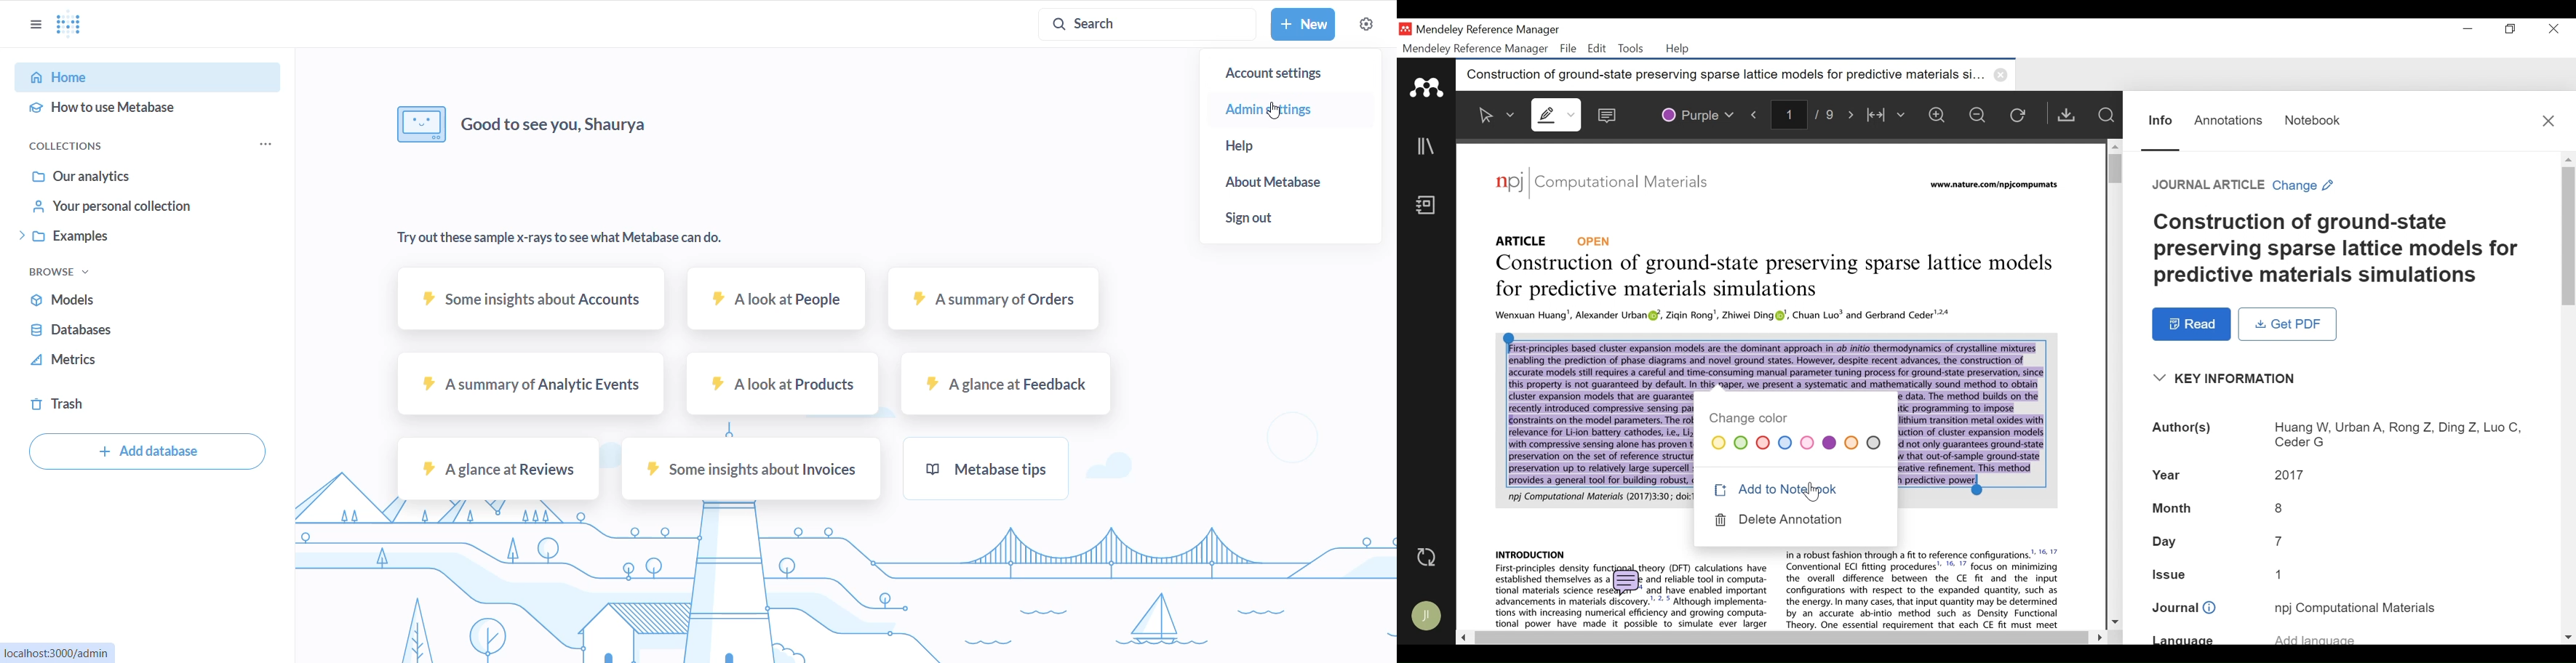  I want to click on Issue, so click(2284, 573).